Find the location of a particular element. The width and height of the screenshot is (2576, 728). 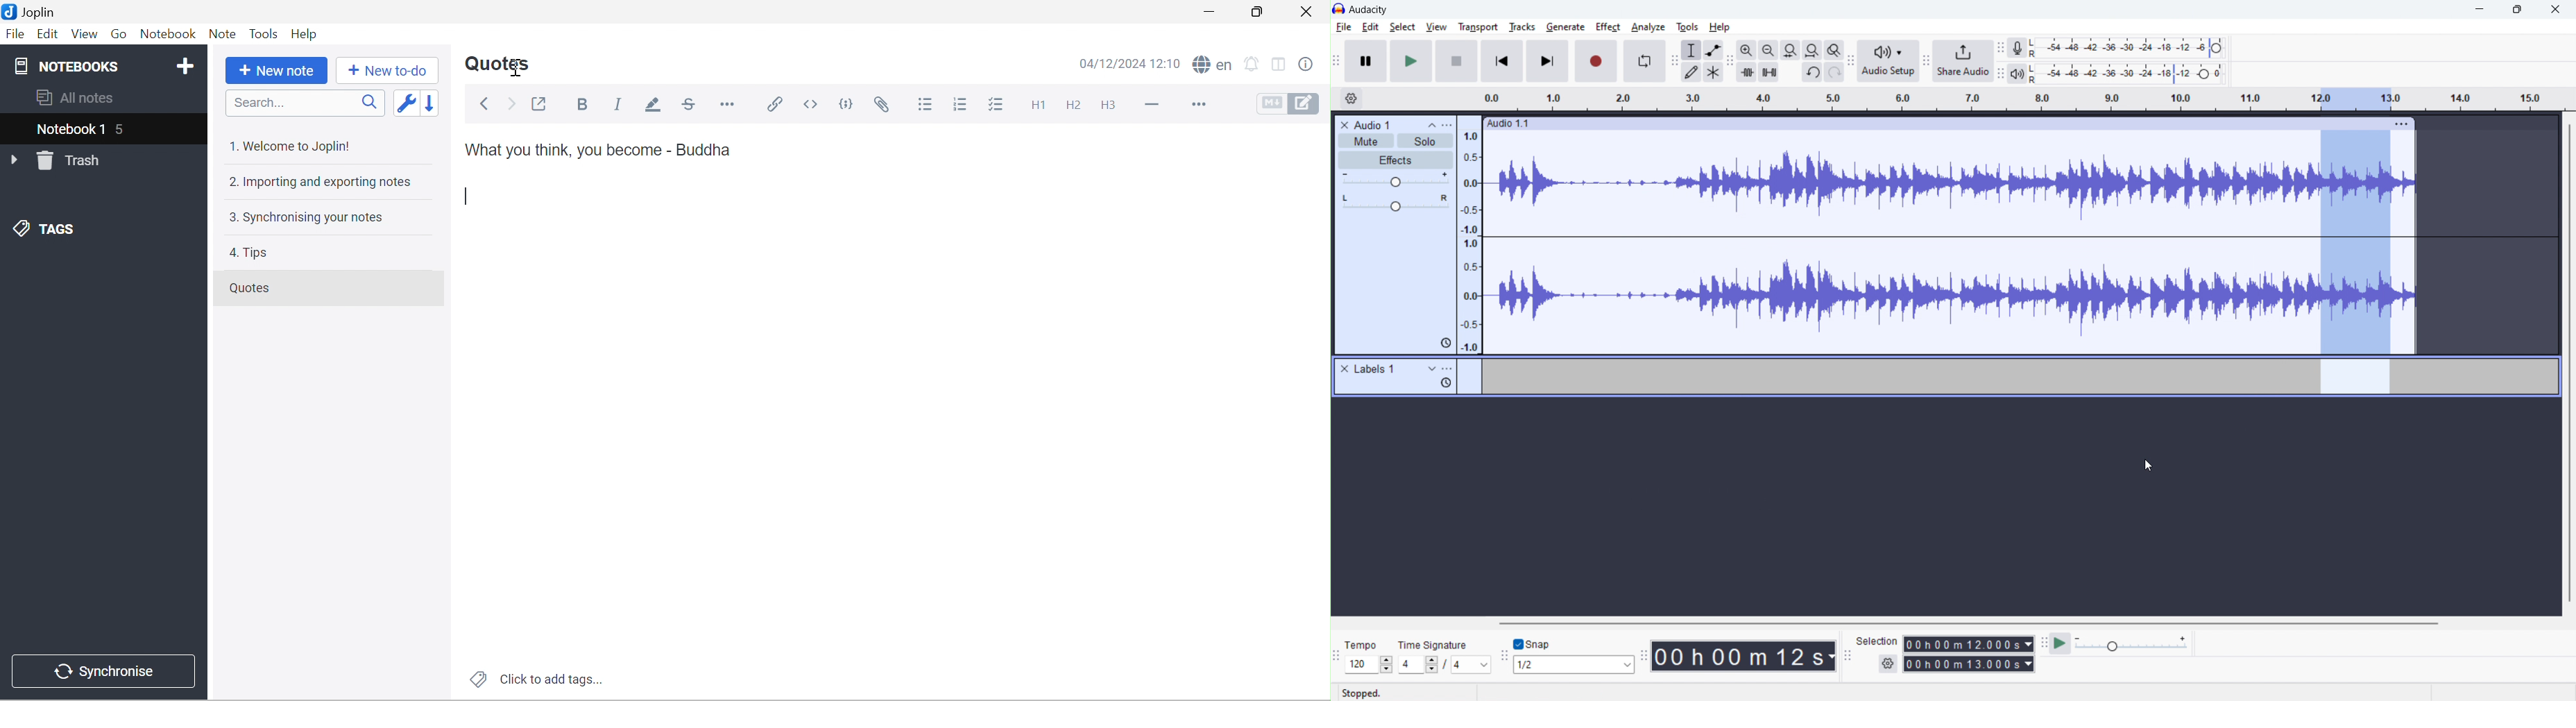

New note is located at coordinates (275, 73).